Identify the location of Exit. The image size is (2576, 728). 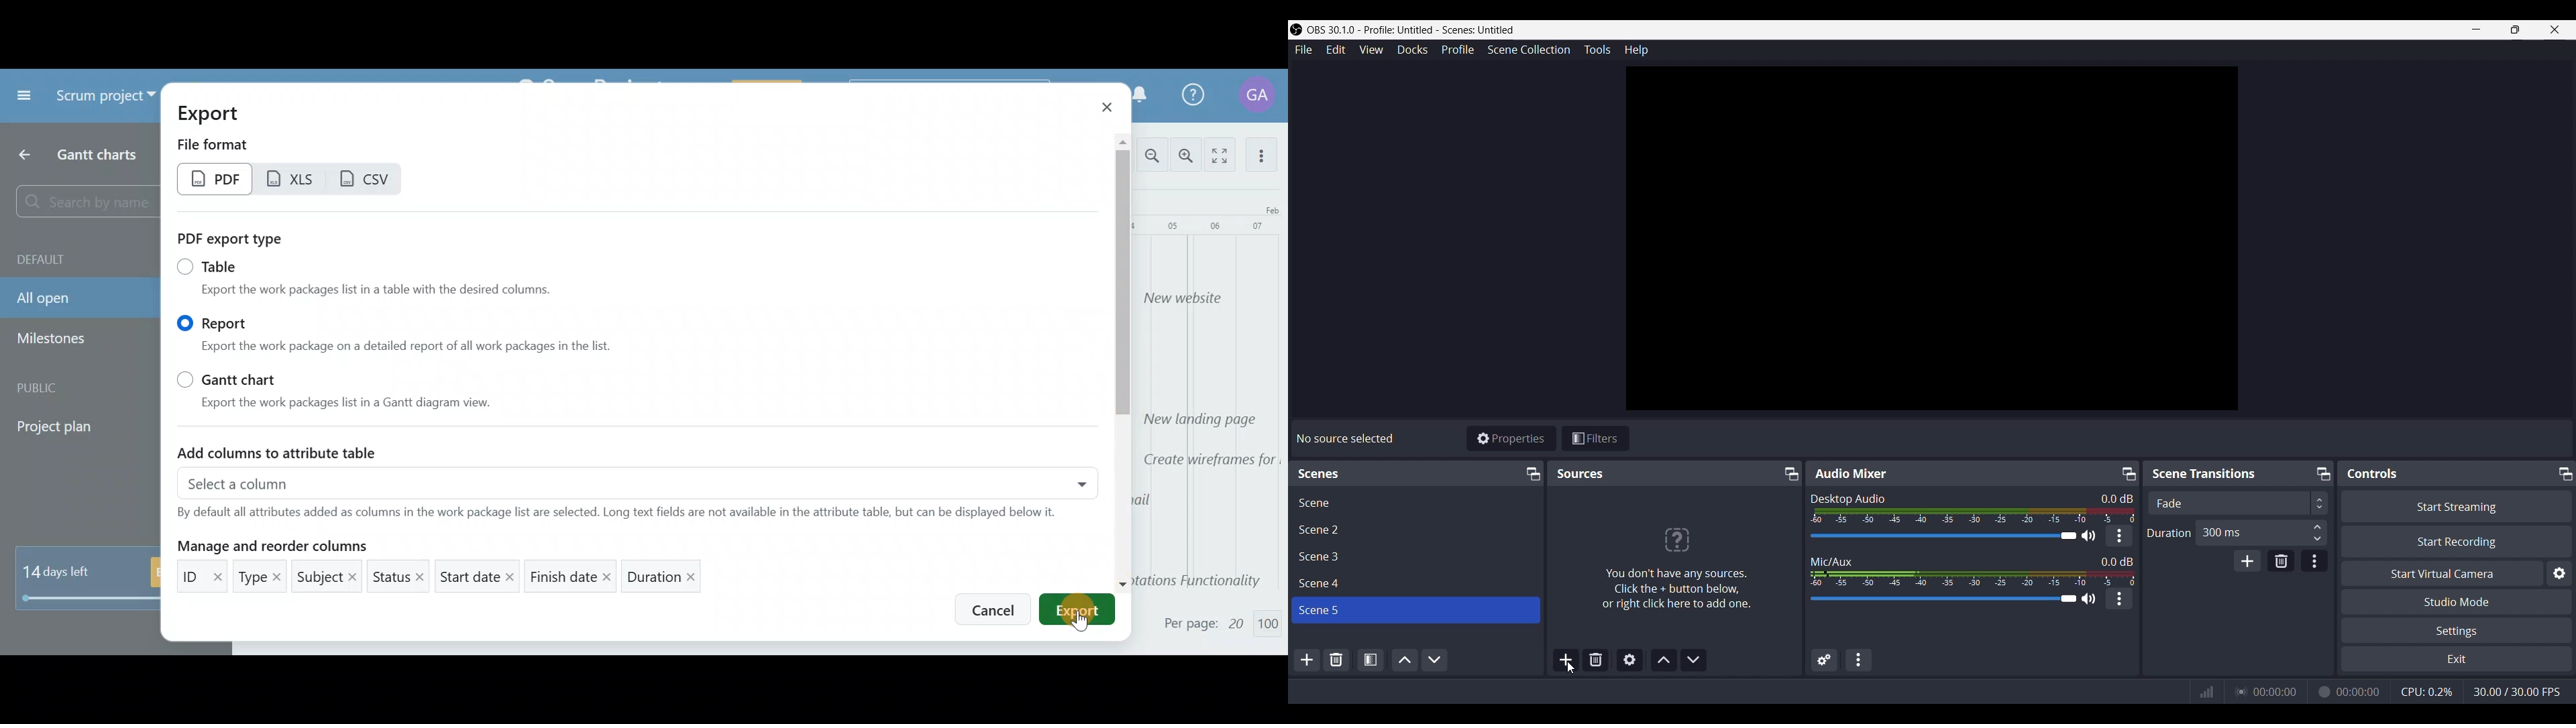
(2456, 660).